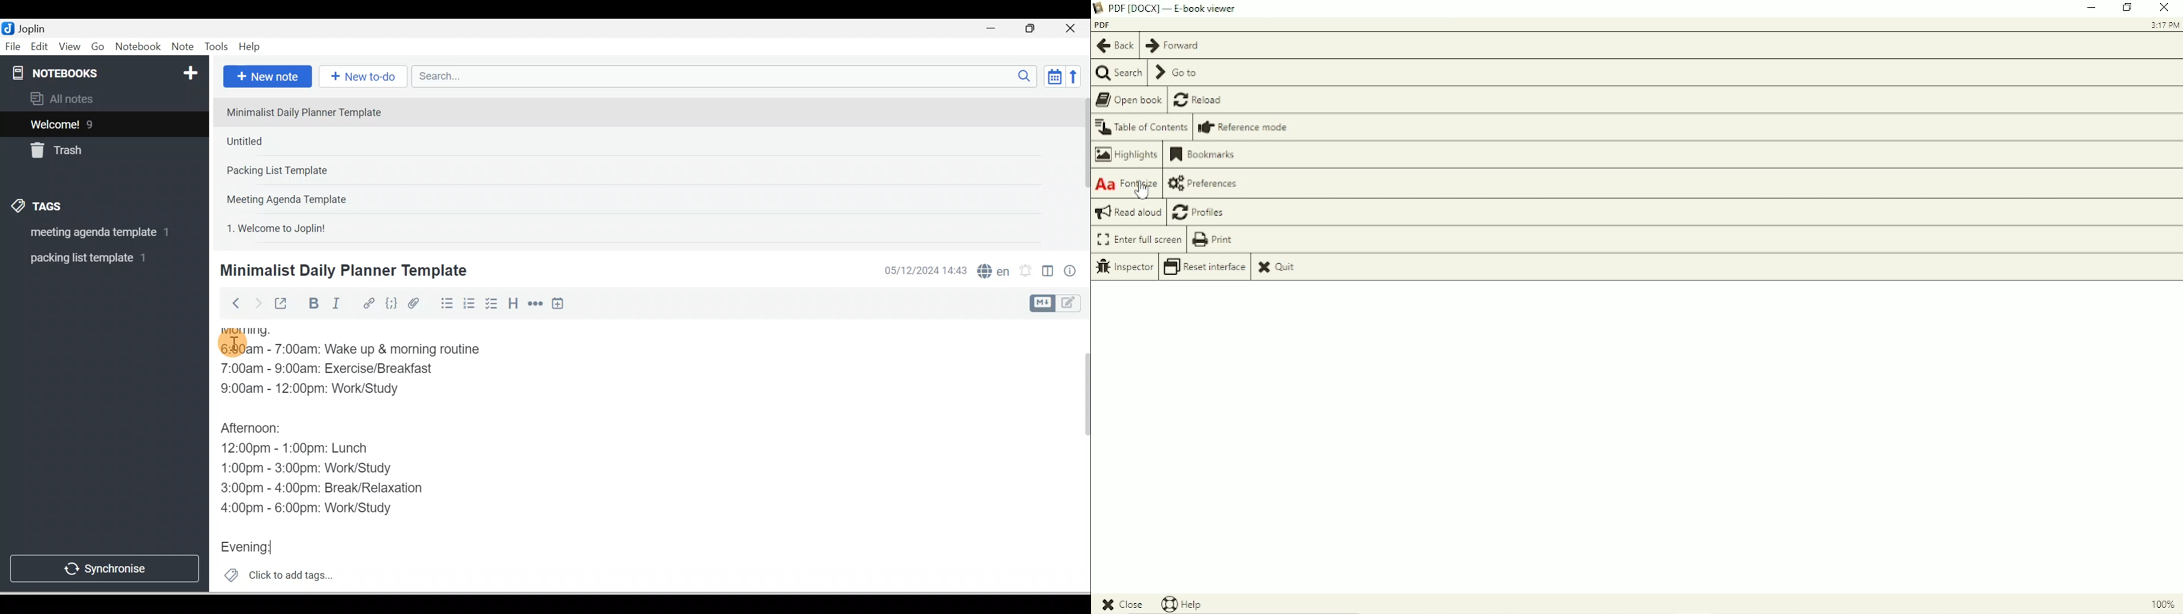  I want to click on Notebook, so click(138, 47).